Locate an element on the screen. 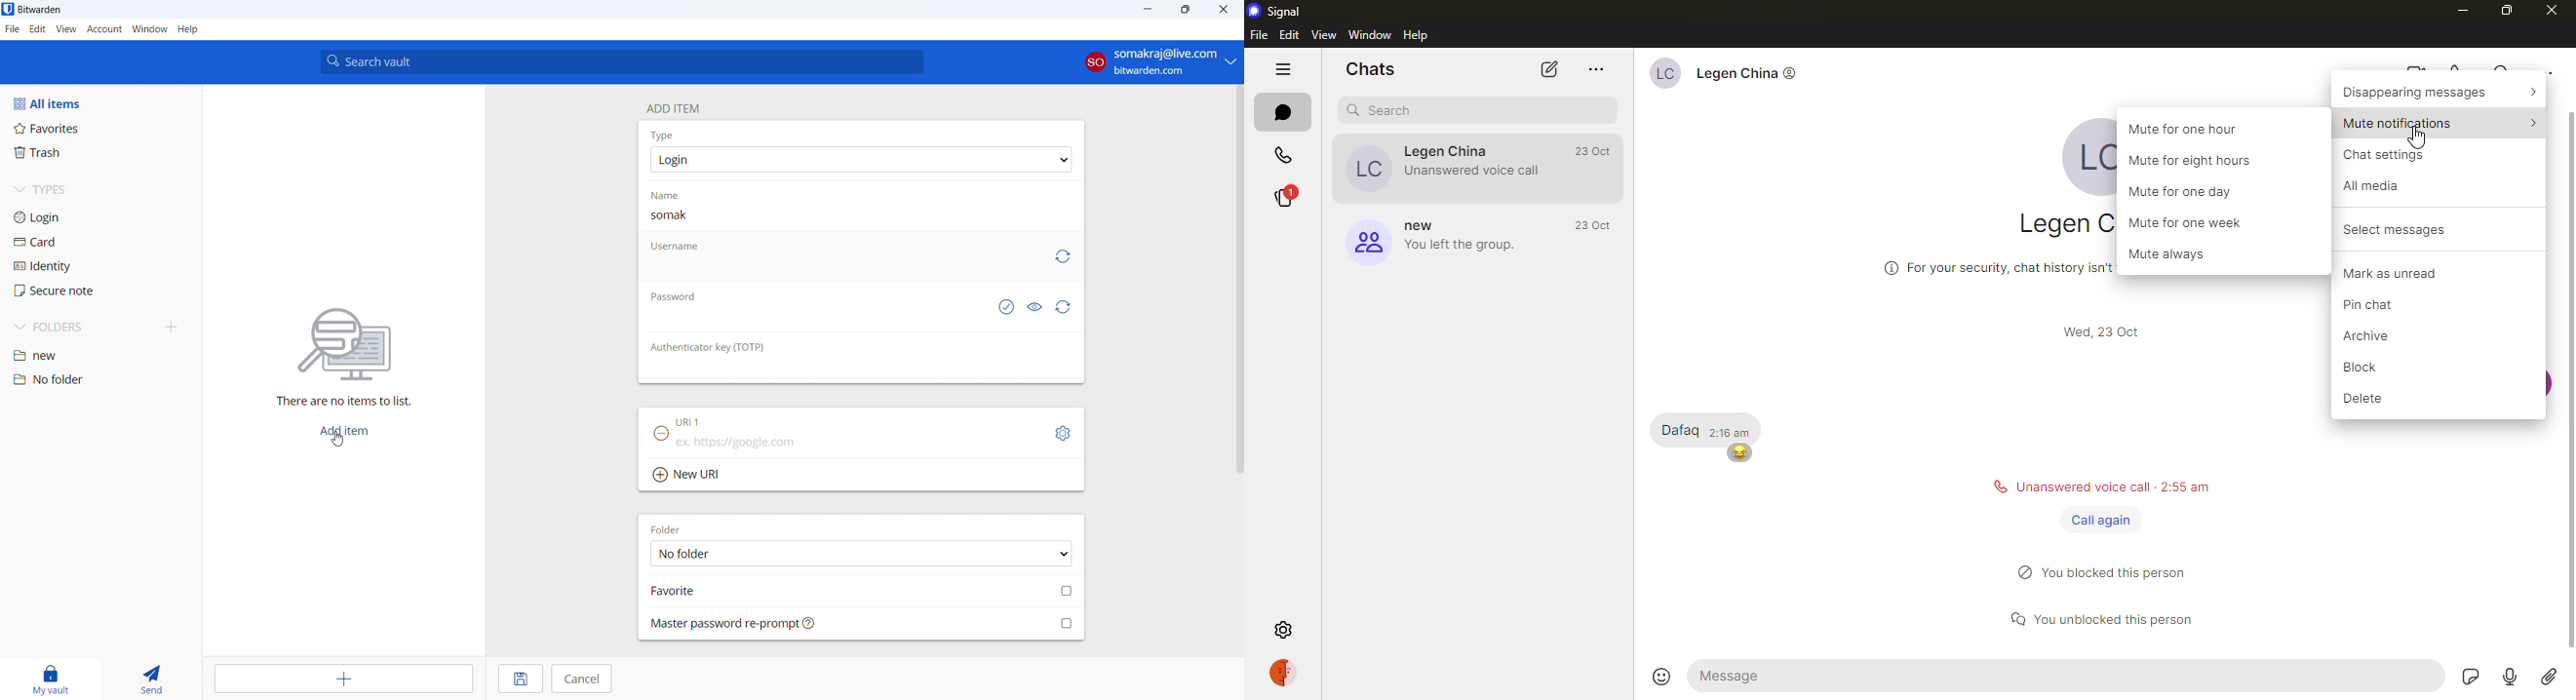  more is located at coordinates (1596, 67).